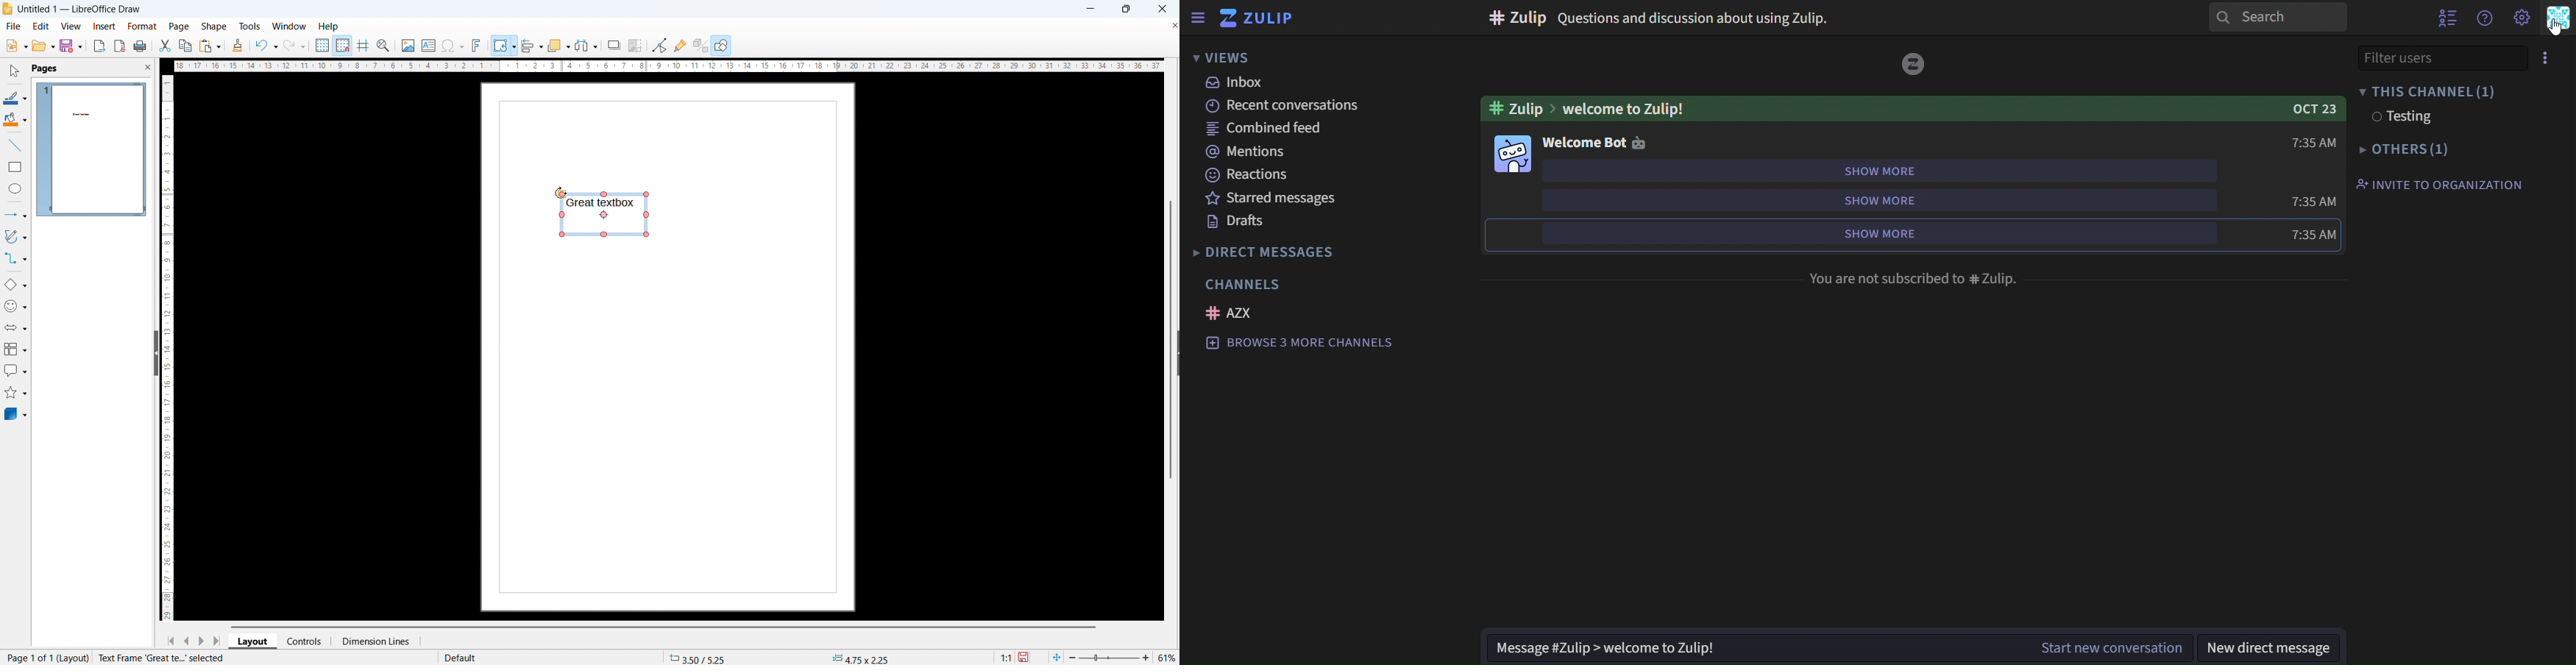 This screenshot has height=672, width=2576. I want to click on stars and banners, so click(15, 393).